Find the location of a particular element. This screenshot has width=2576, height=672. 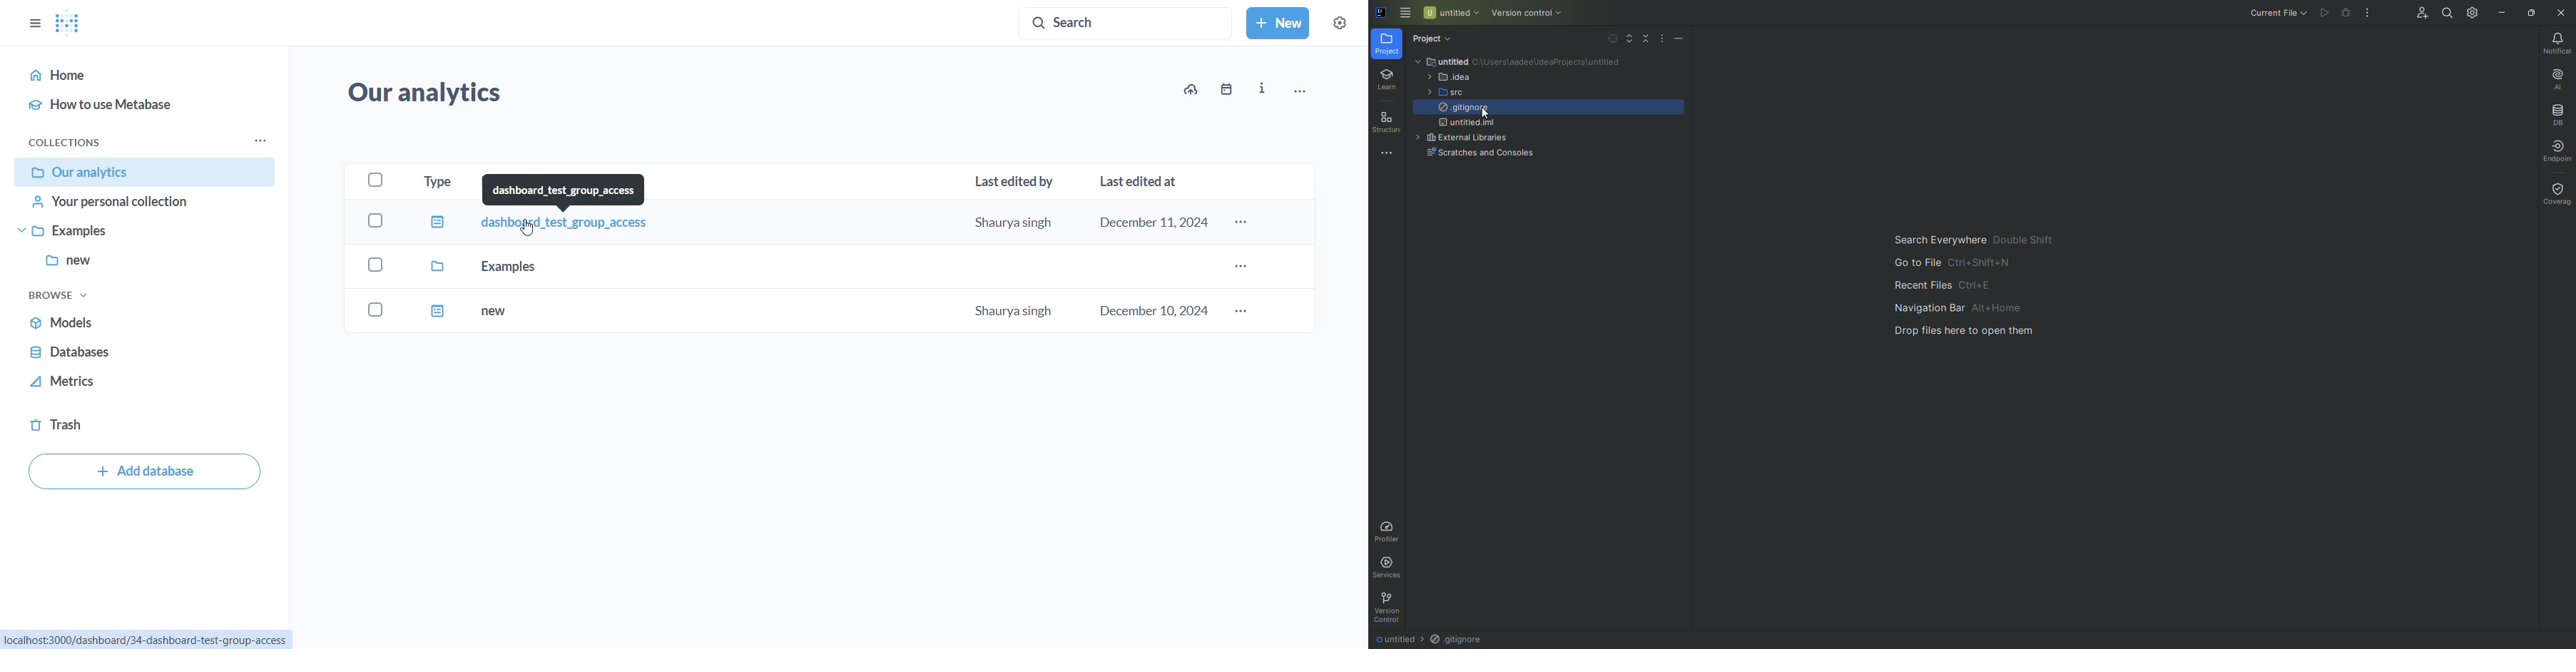

metabase Logo is located at coordinates (72, 23).